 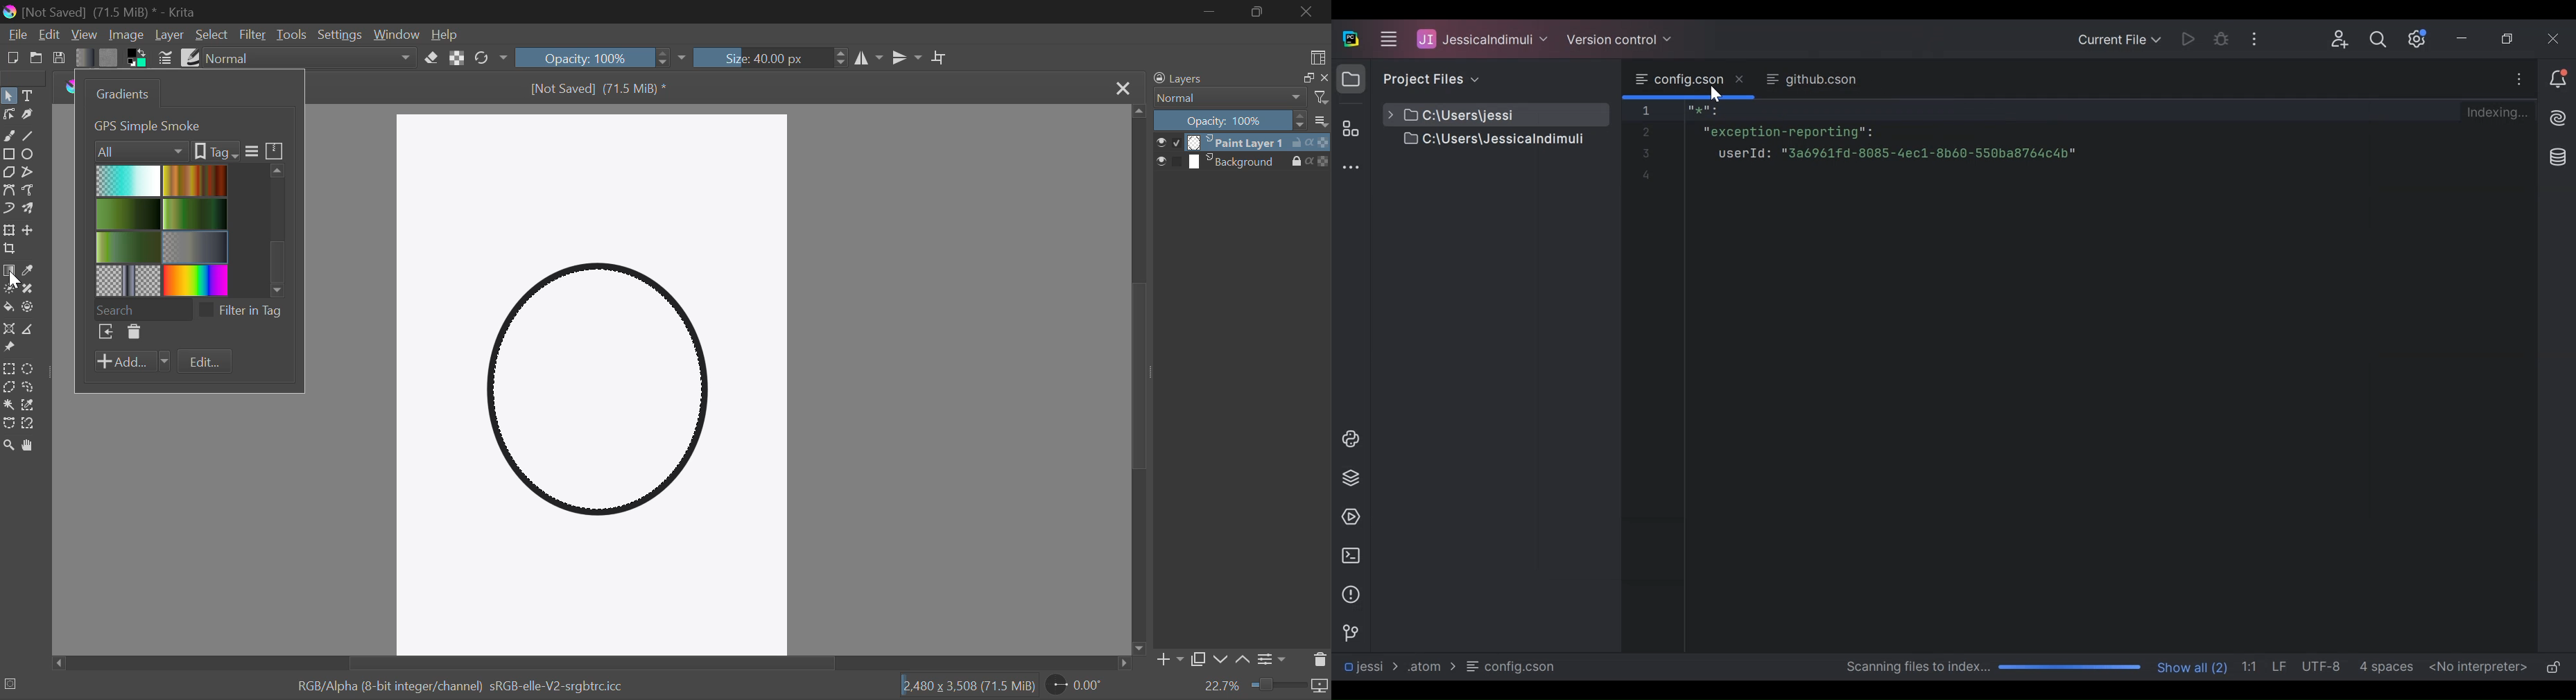 I want to click on Notification, so click(x=2557, y=78).